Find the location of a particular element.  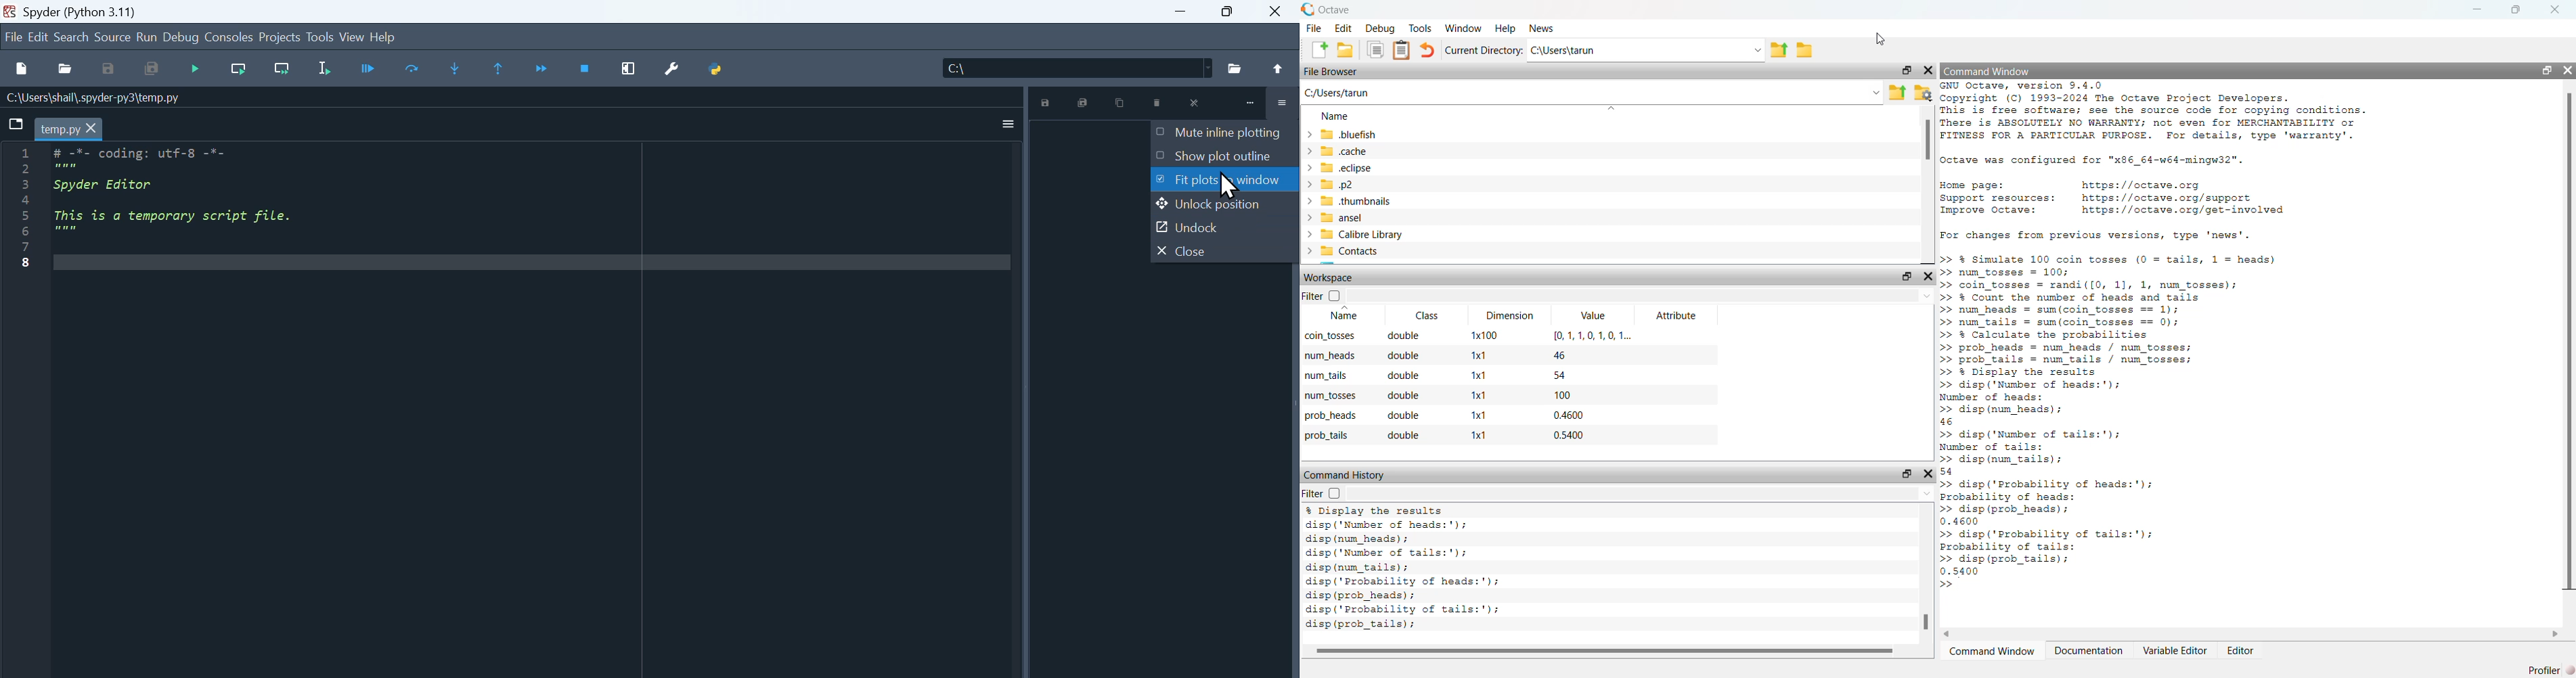

double is located at coordinates (1405, 395).